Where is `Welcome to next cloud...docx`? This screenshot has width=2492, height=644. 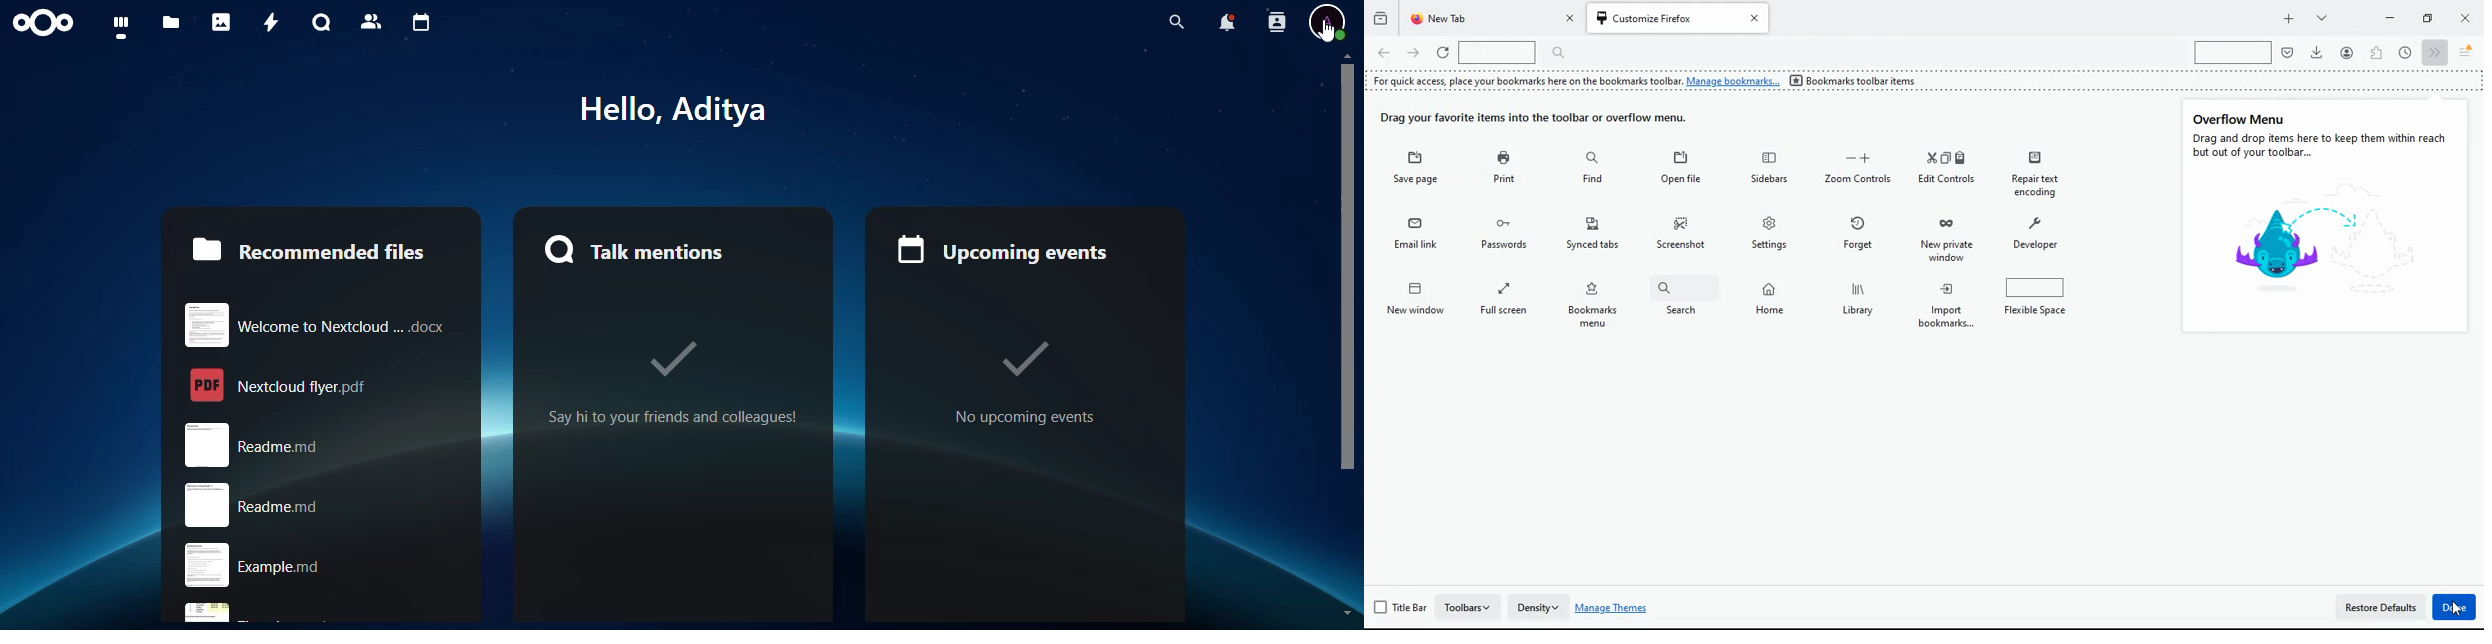
Welcome to next cloud...docx is located at coordinates (317, 321).